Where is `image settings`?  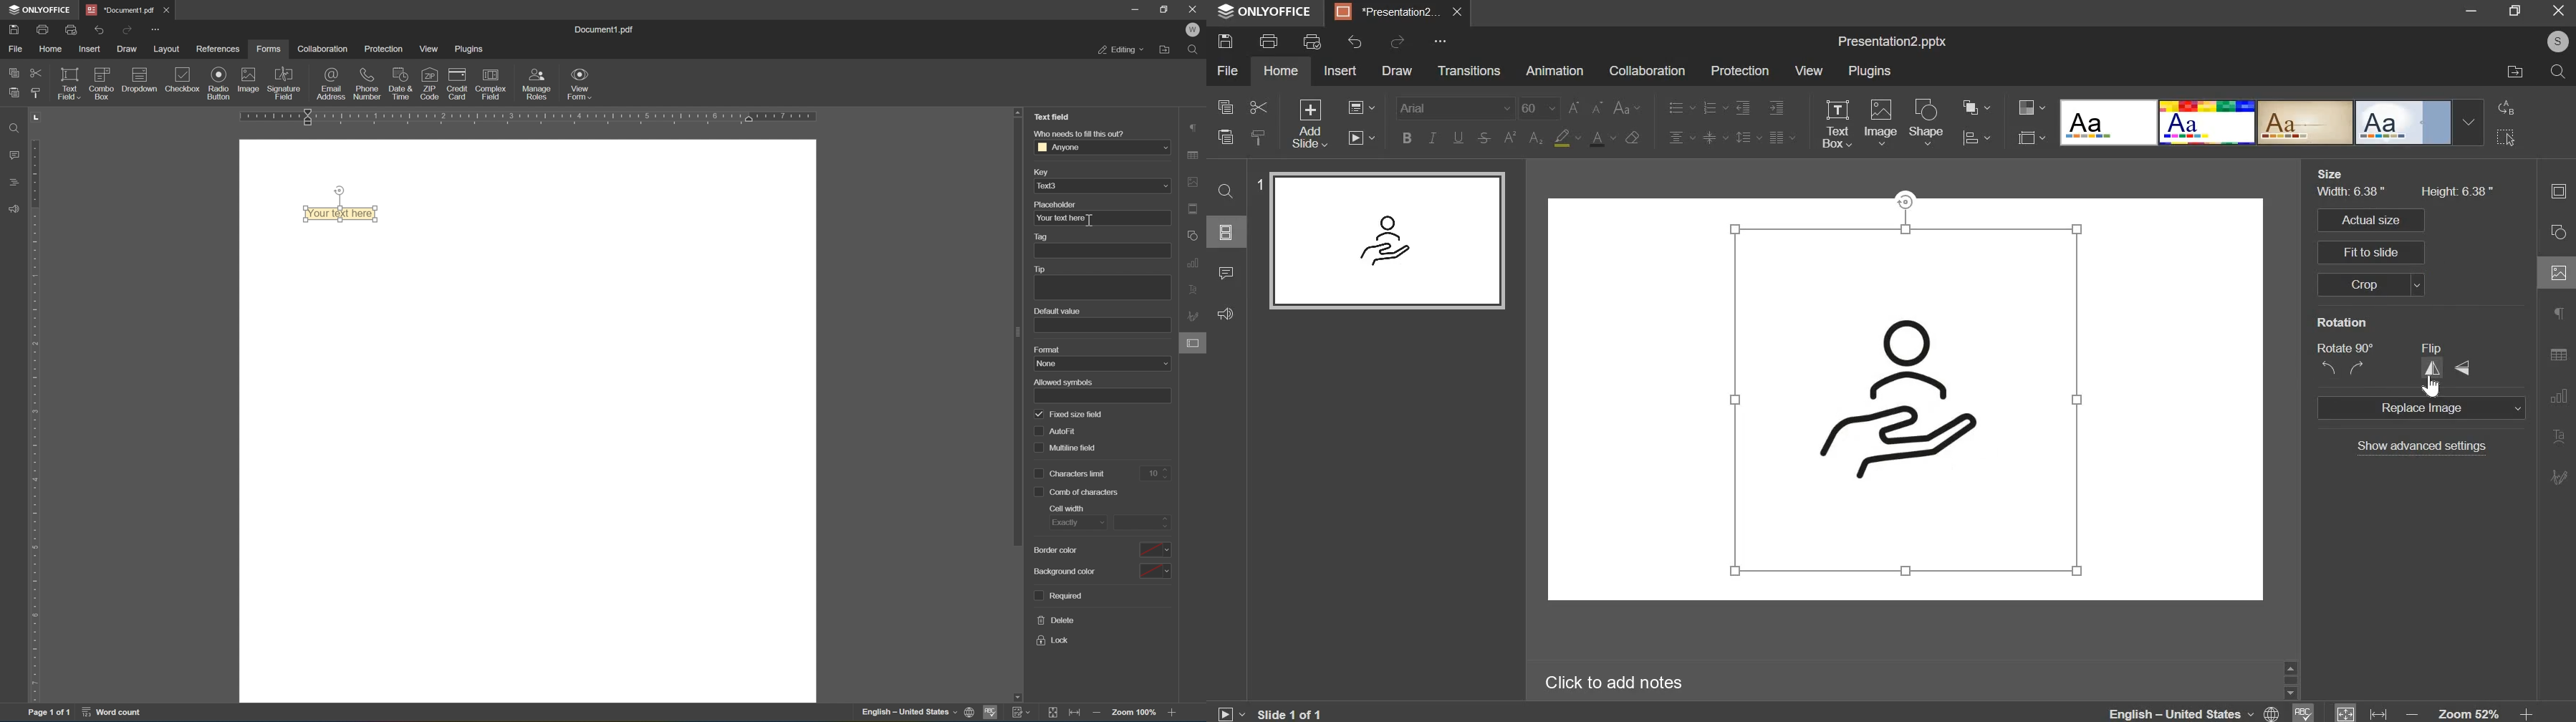 image settings is located at coordinates (1198, 185).